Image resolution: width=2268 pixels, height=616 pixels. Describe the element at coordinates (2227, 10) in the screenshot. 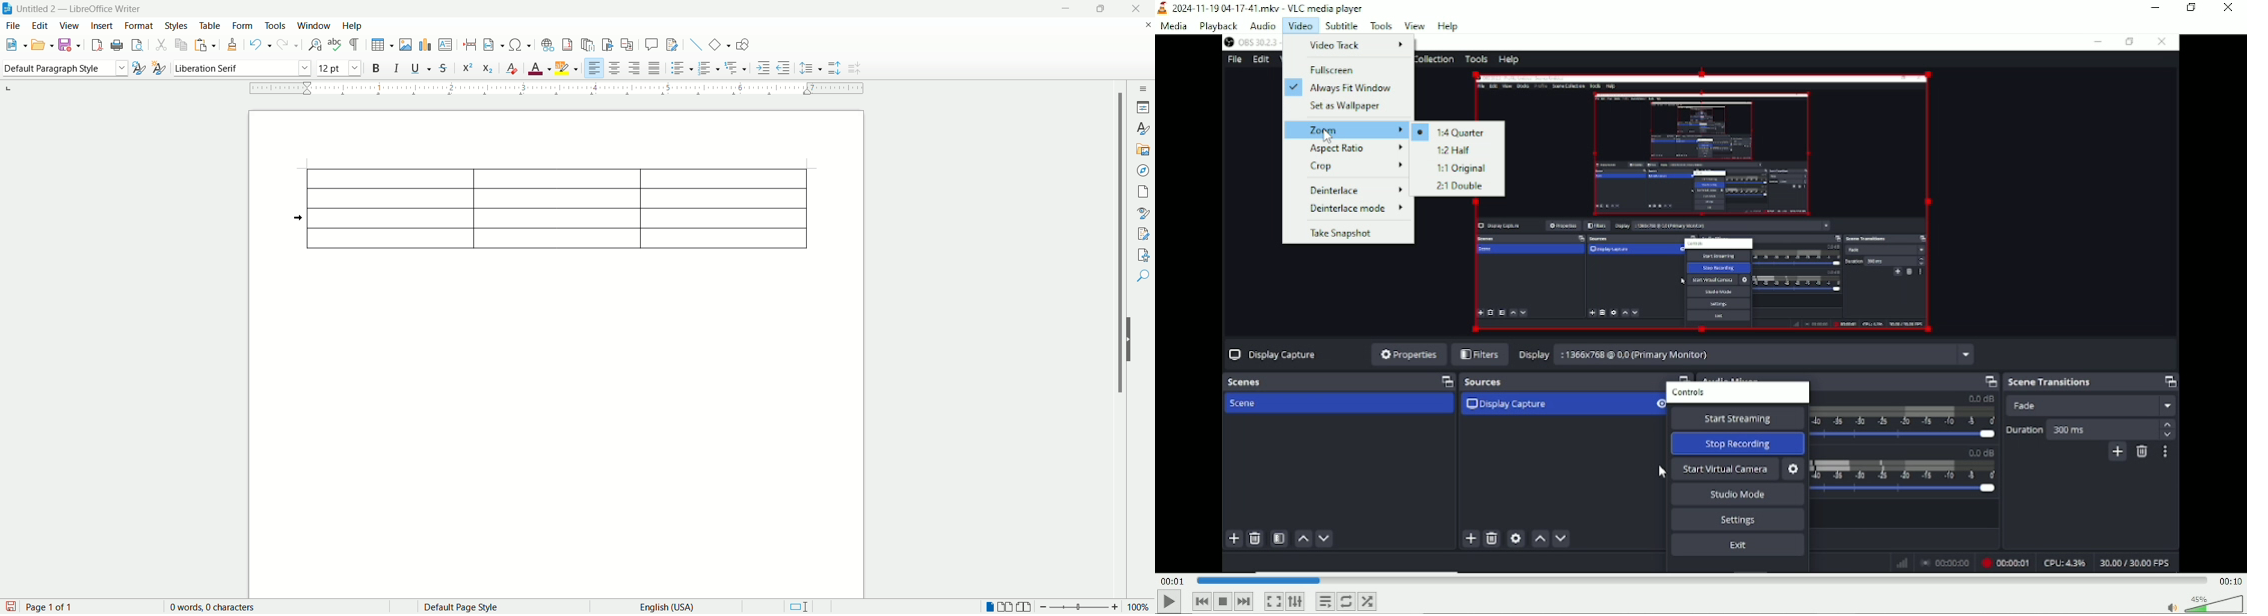

I see `Close` at that location.